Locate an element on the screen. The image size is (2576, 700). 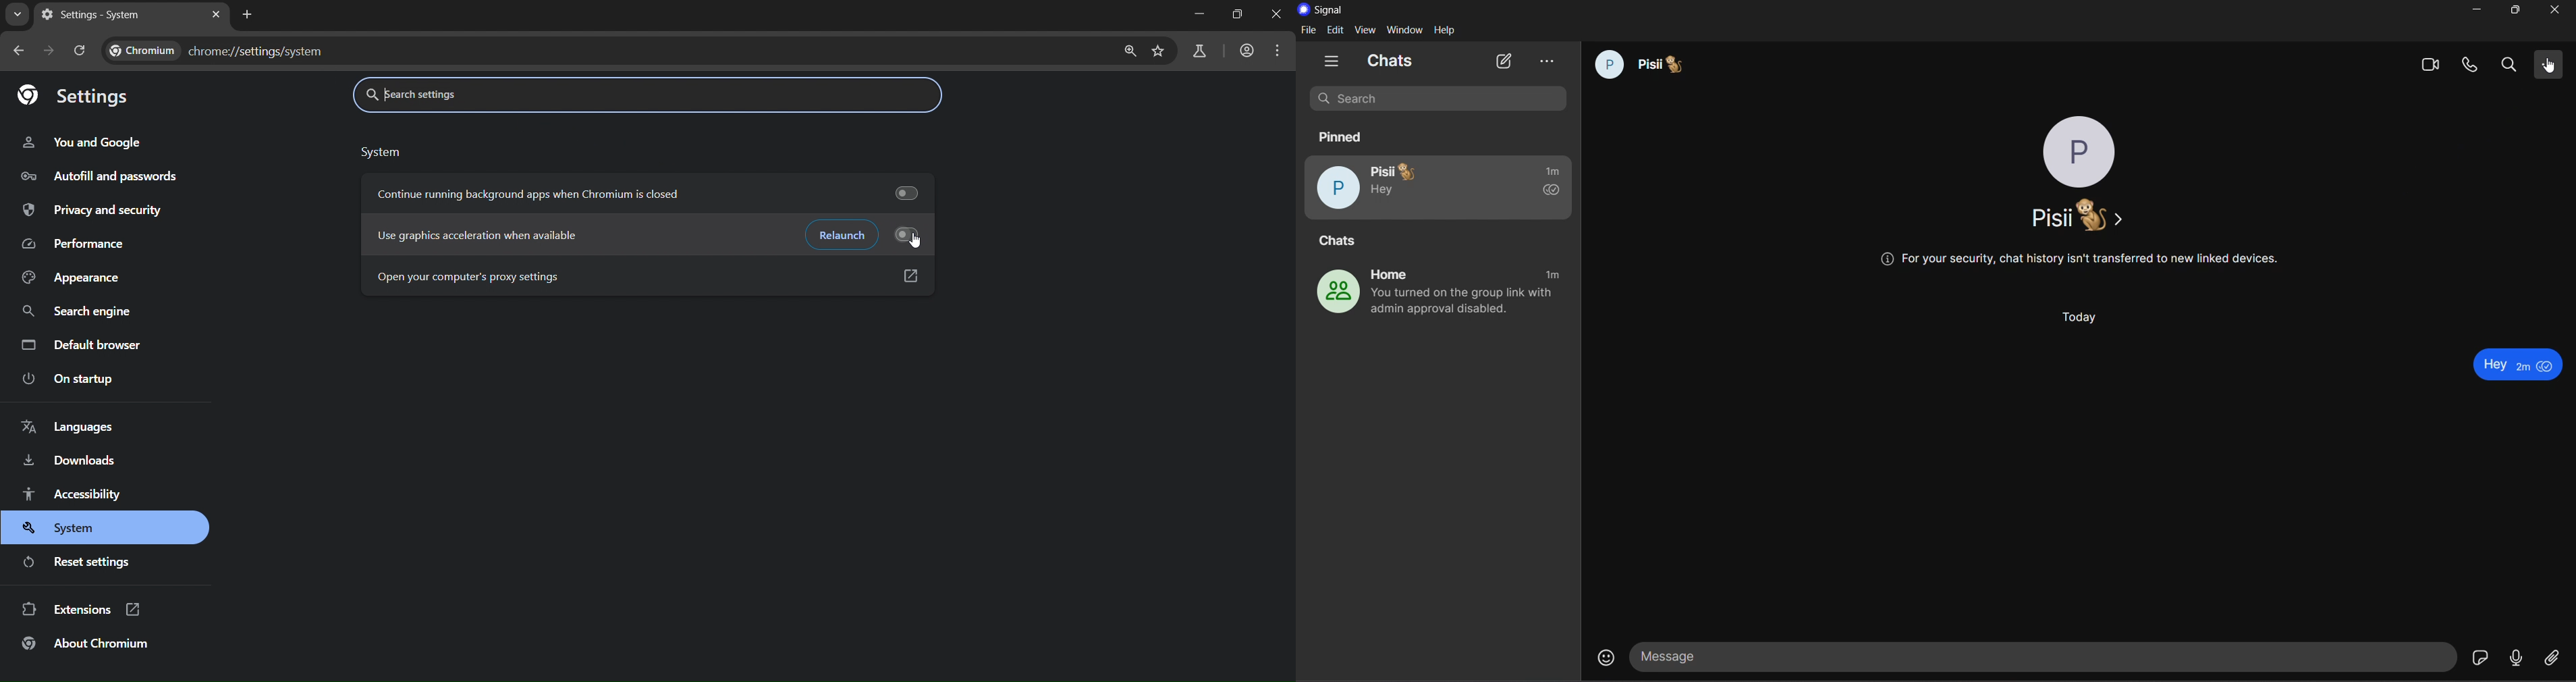
new chat is located at coordinates (1505, 60).